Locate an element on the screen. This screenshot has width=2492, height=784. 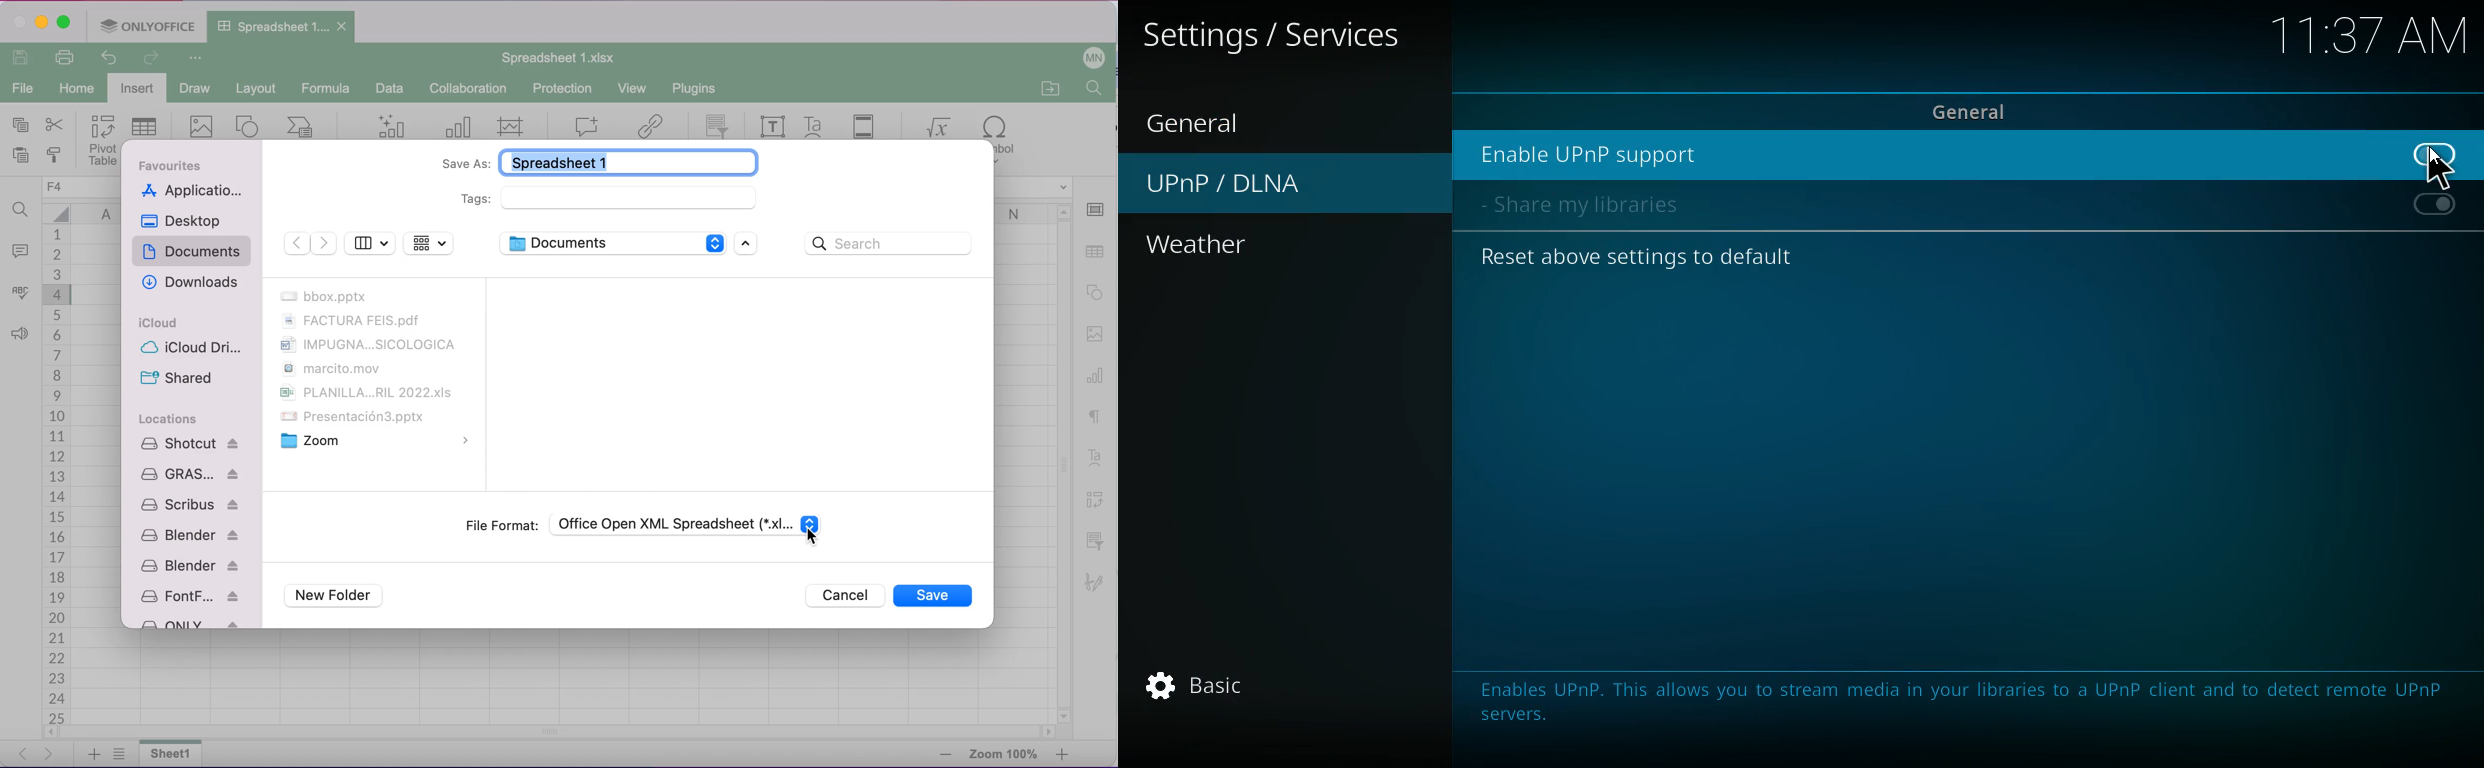
favourites is located at coordinates (176, 165).